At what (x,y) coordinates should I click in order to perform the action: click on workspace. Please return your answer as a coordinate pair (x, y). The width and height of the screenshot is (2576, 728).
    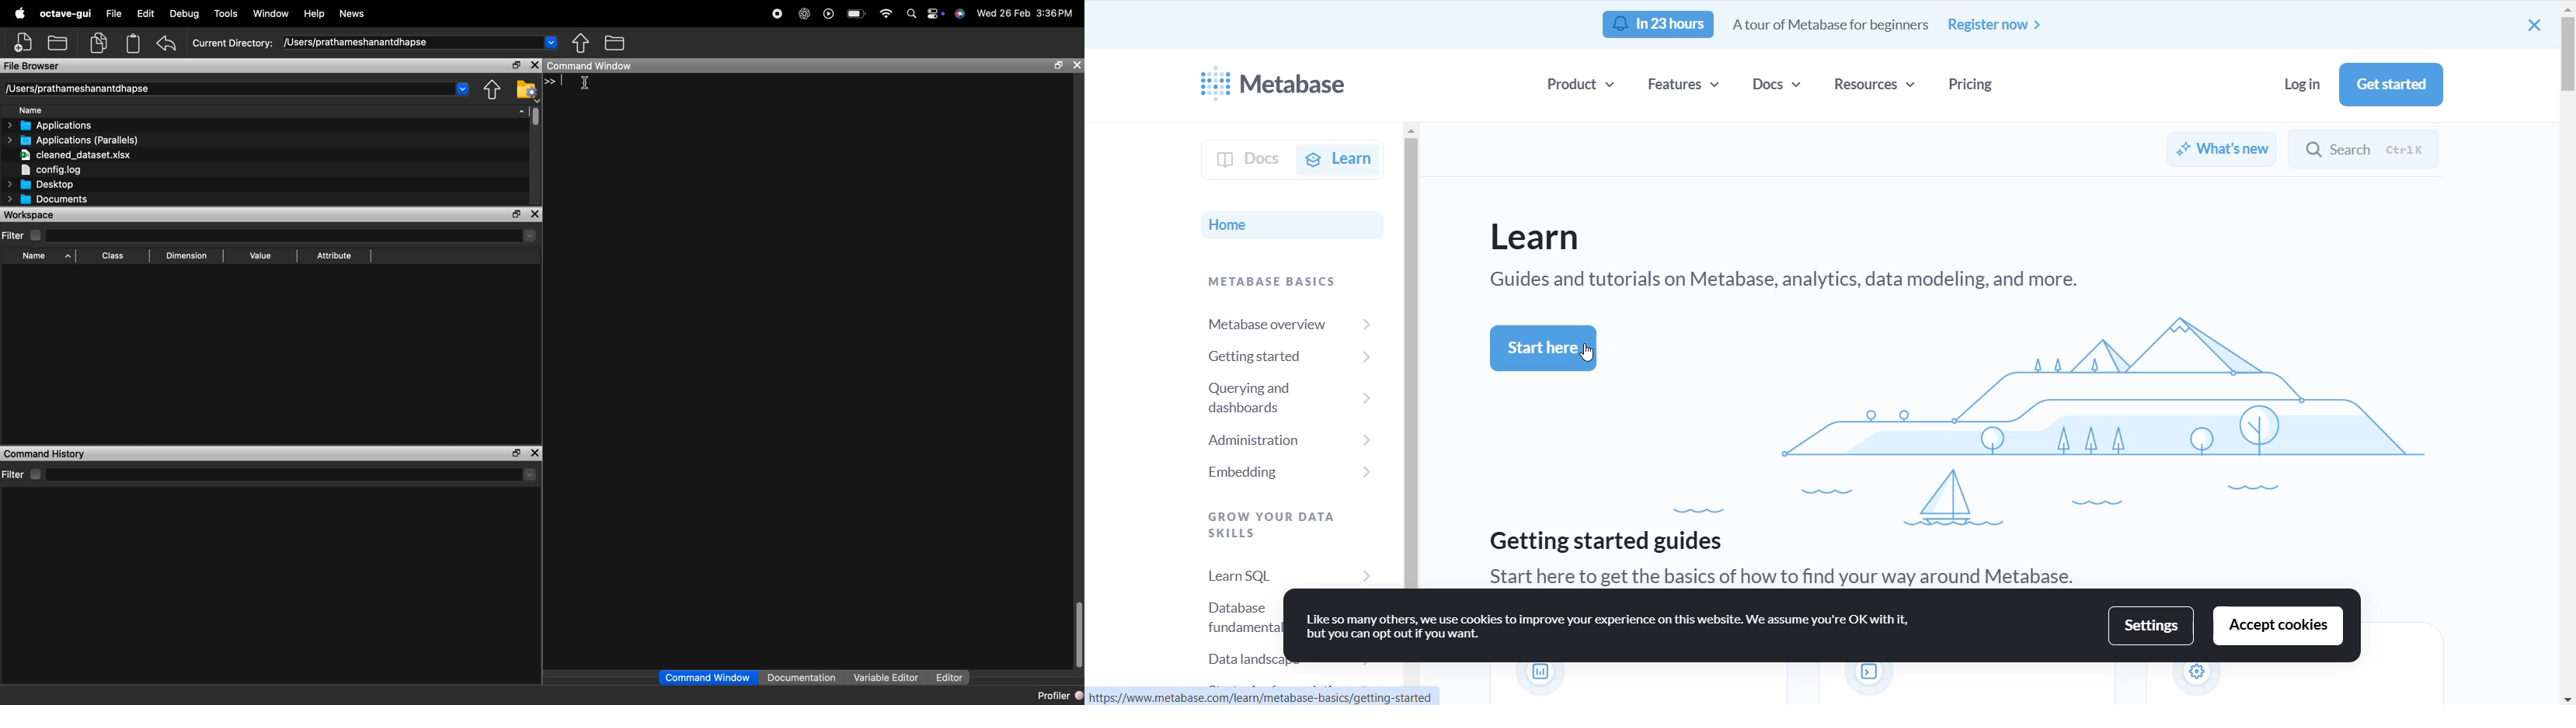
    Looking at the image, I should click on (249, 215).